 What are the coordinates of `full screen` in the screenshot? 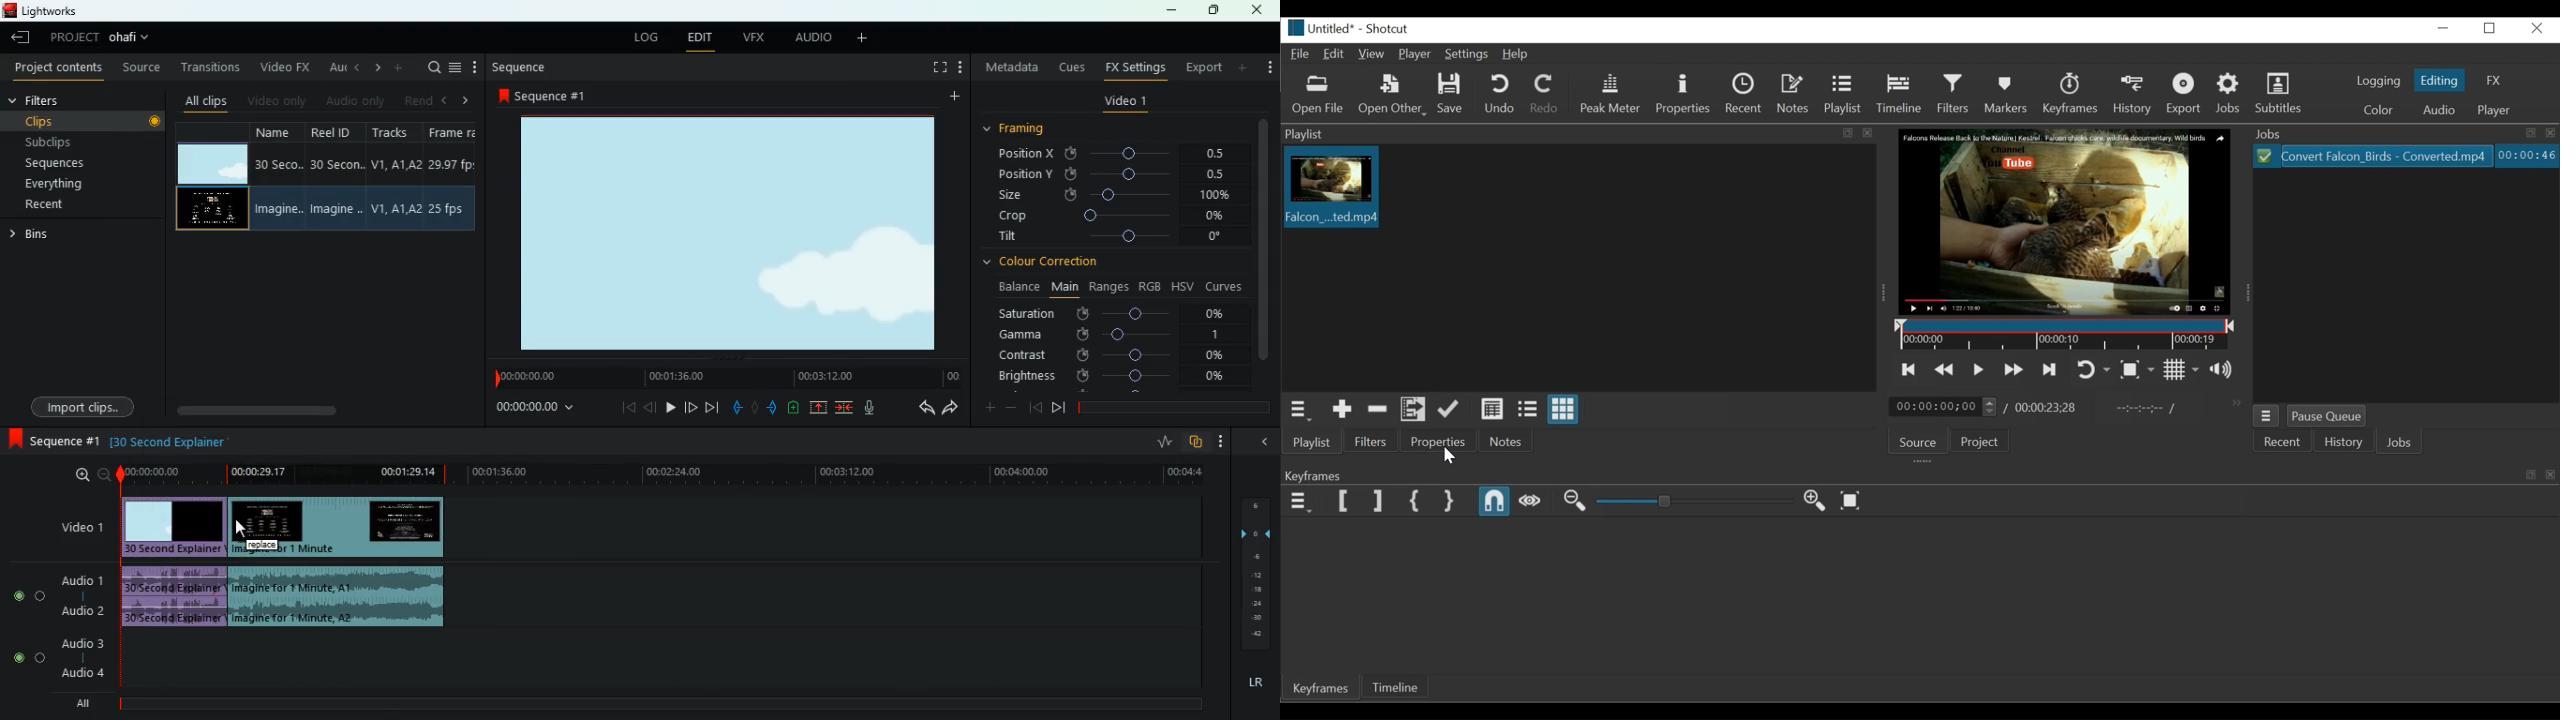 It's located at (940, 69).